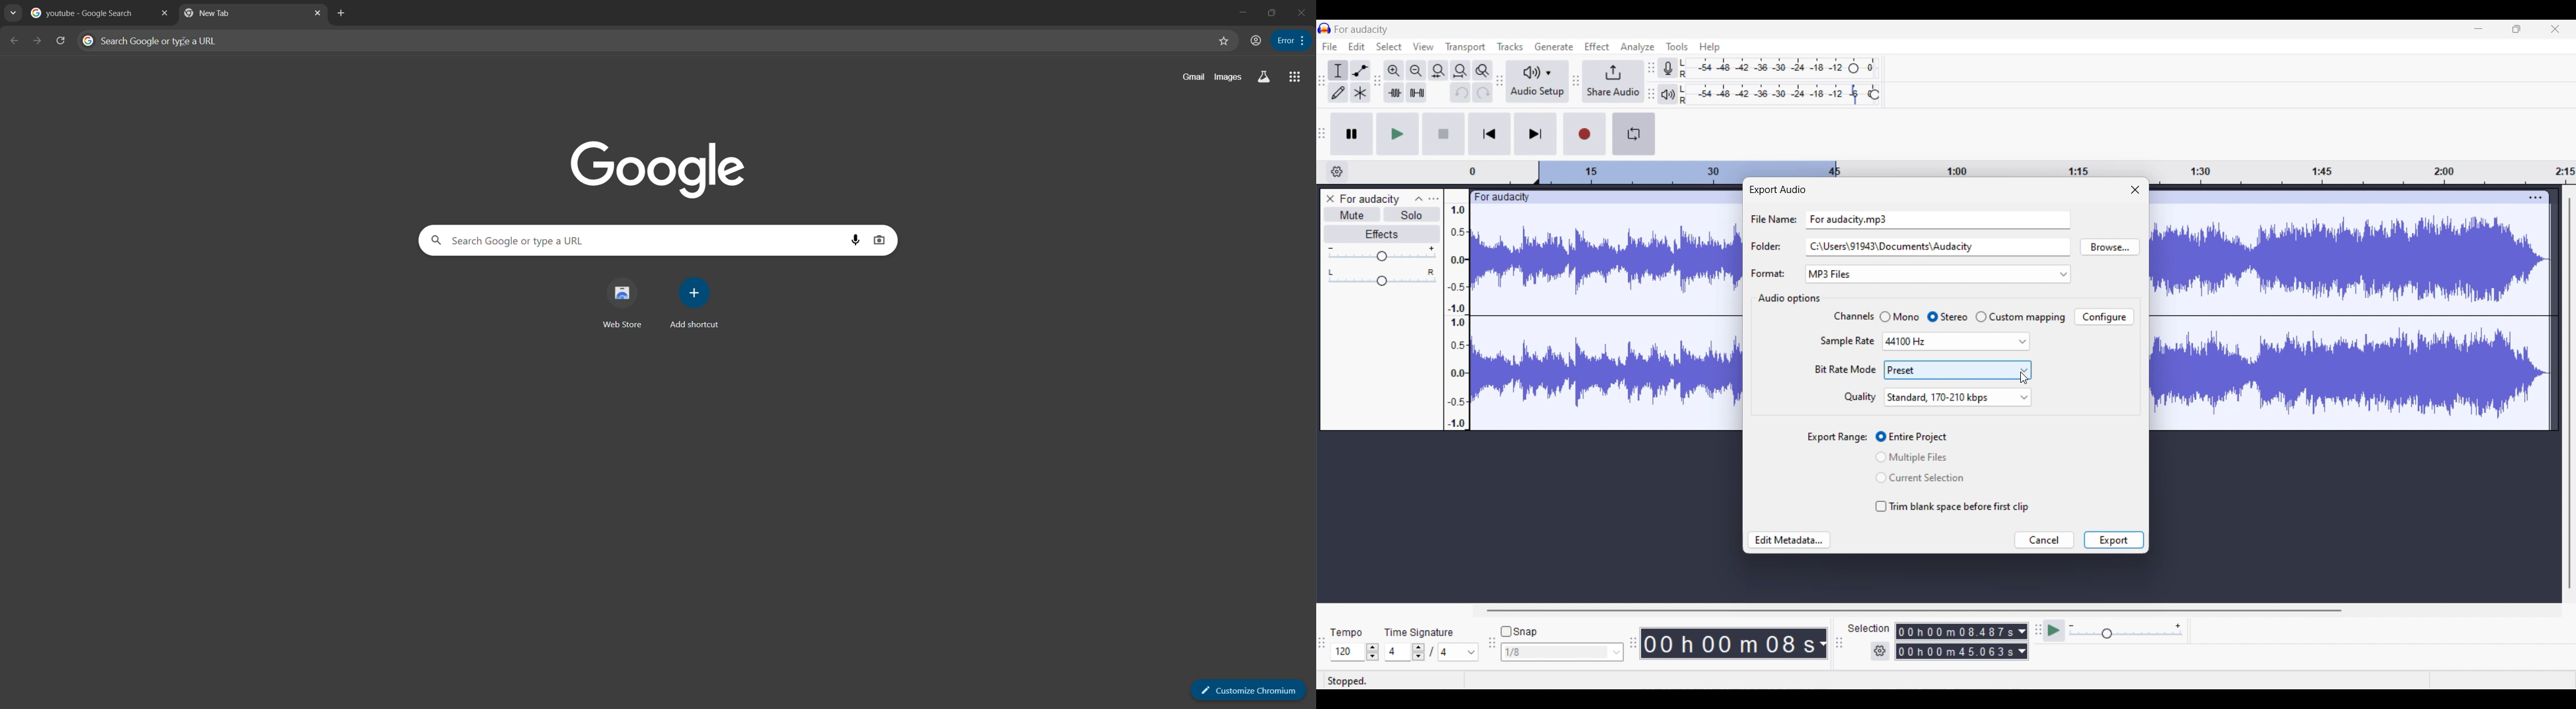 Image resolution: width=2576 pixels, height=728 pixels. I want to click on Track measurement , so click(1821, 643).